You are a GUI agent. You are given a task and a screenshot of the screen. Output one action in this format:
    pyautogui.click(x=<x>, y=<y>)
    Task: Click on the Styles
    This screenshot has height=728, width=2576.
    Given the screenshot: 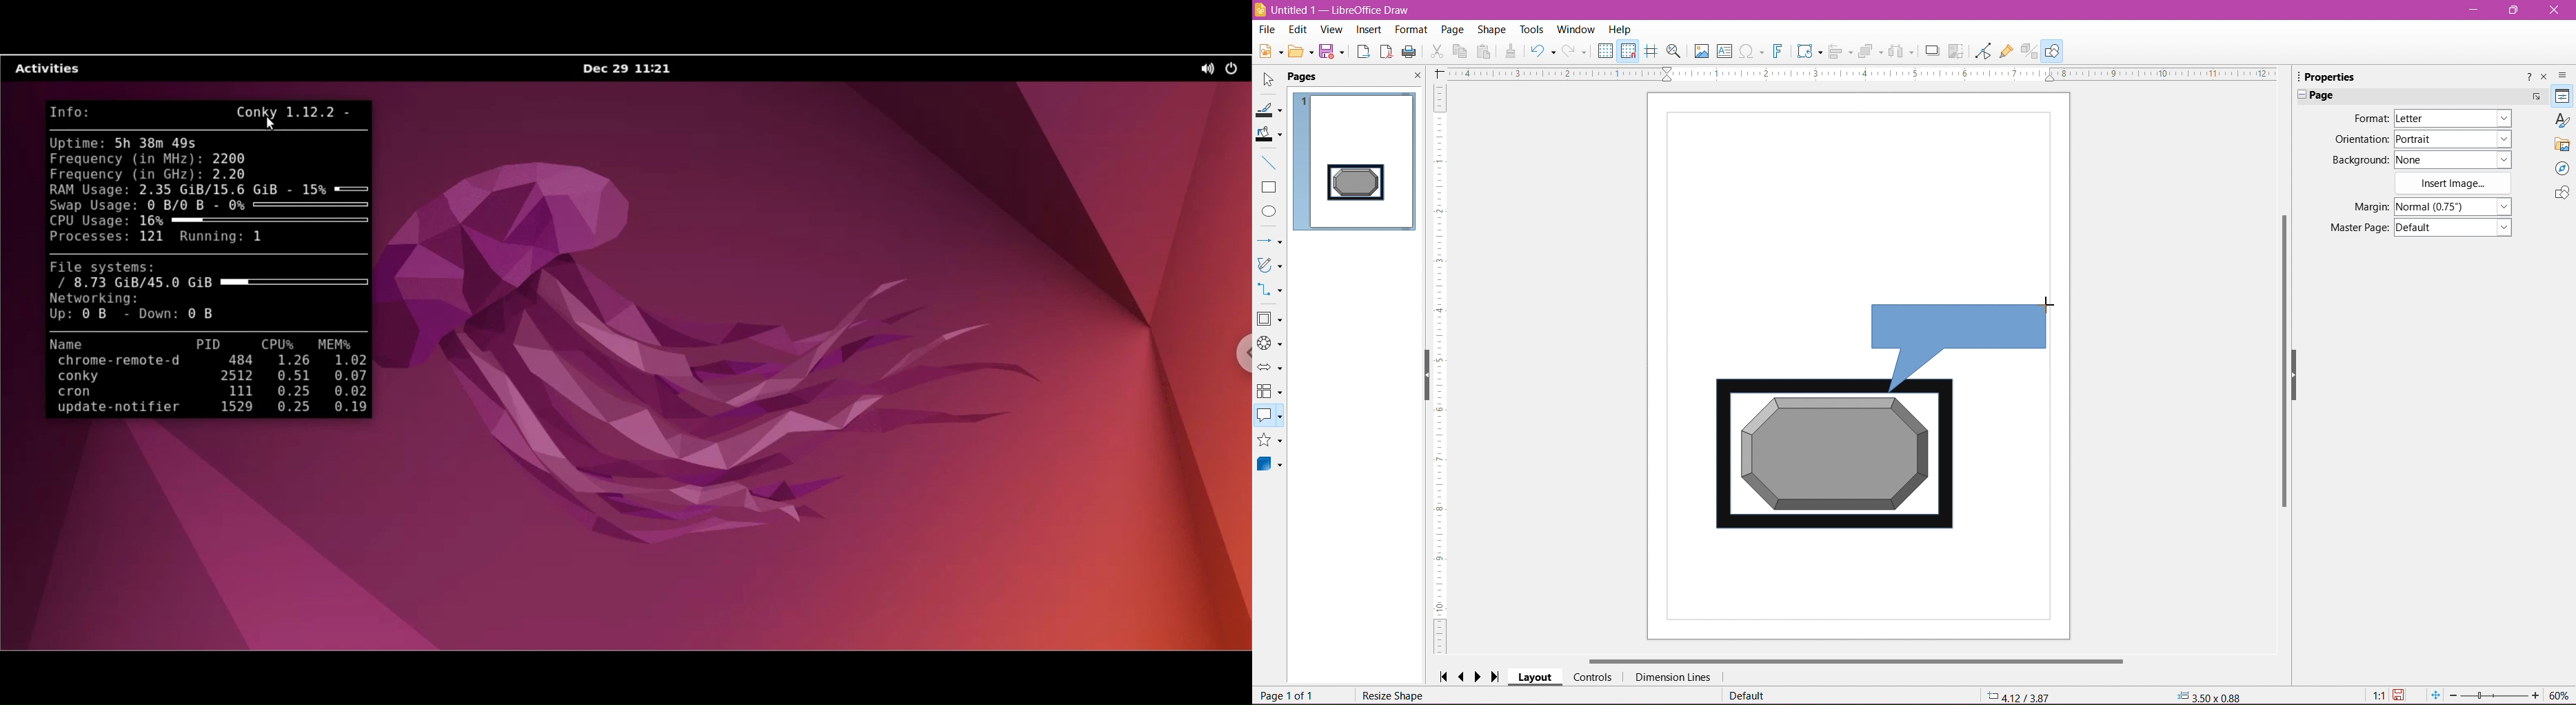 What is the action you would take?
    pyautogui.click(x=2562, y=120)
    